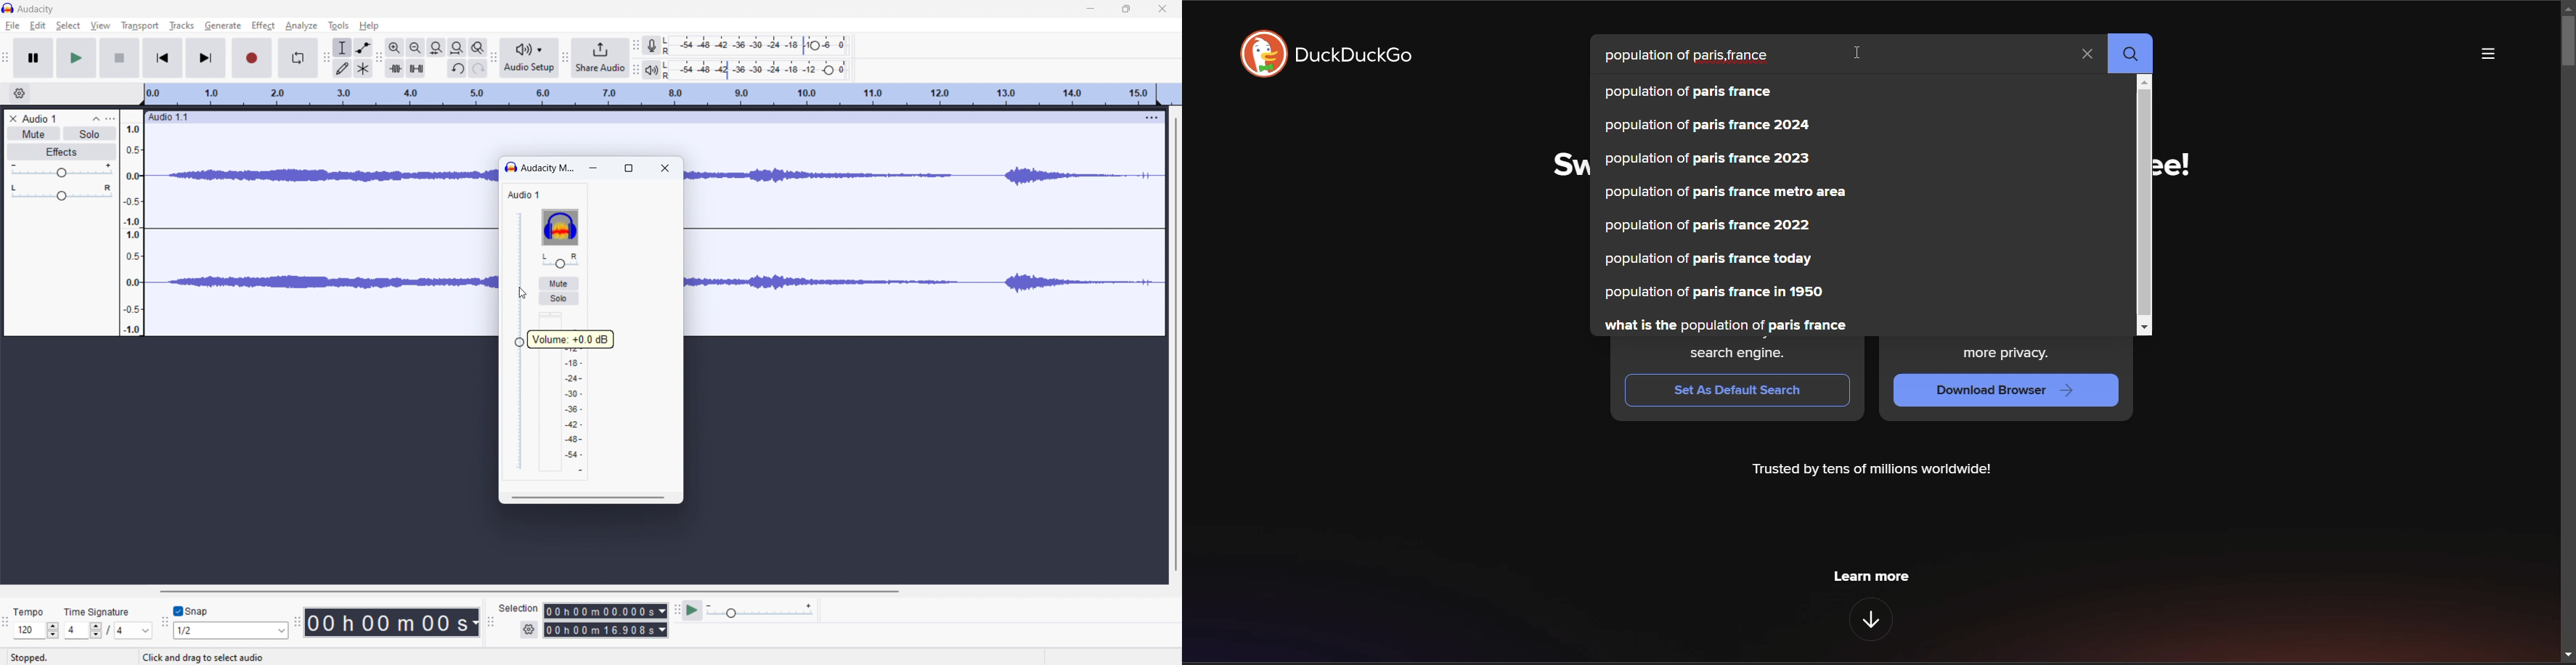 The image size is (2576, 672). Describe the element at coordinates (547, 167) in the screenshot. I see `mixer dialogbox` at that location.